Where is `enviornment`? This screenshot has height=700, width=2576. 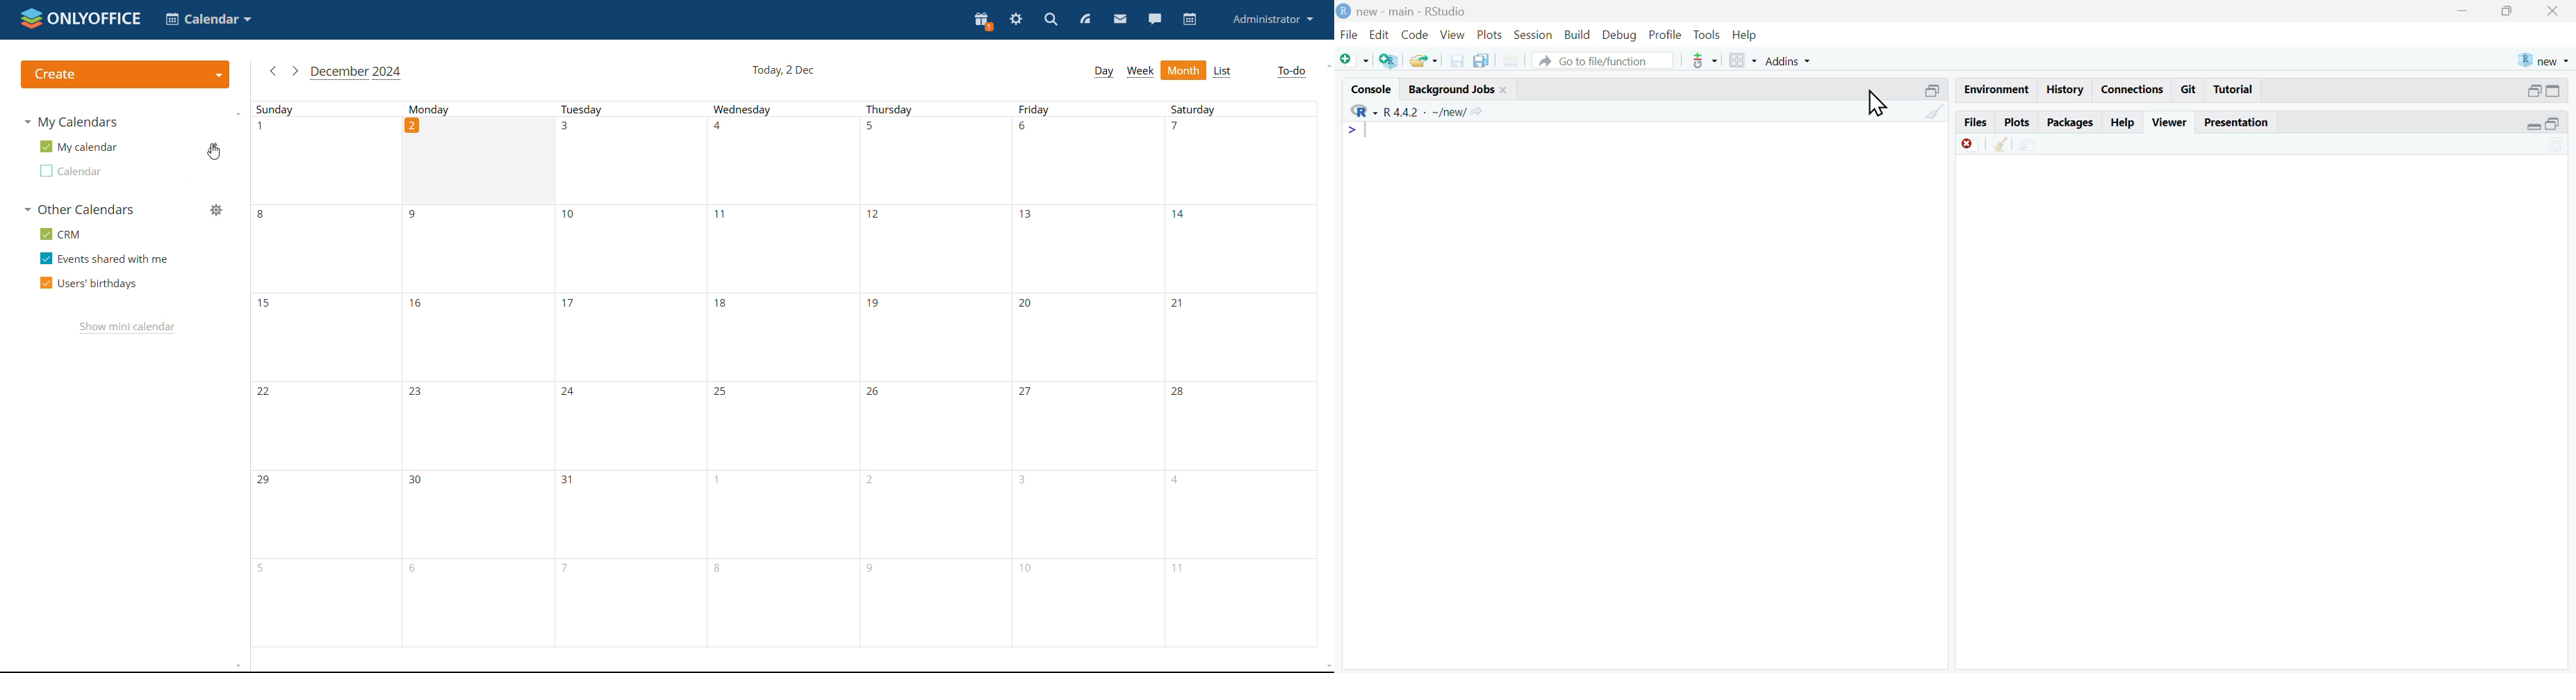 enviornment is located at coordinates (1995, 89).